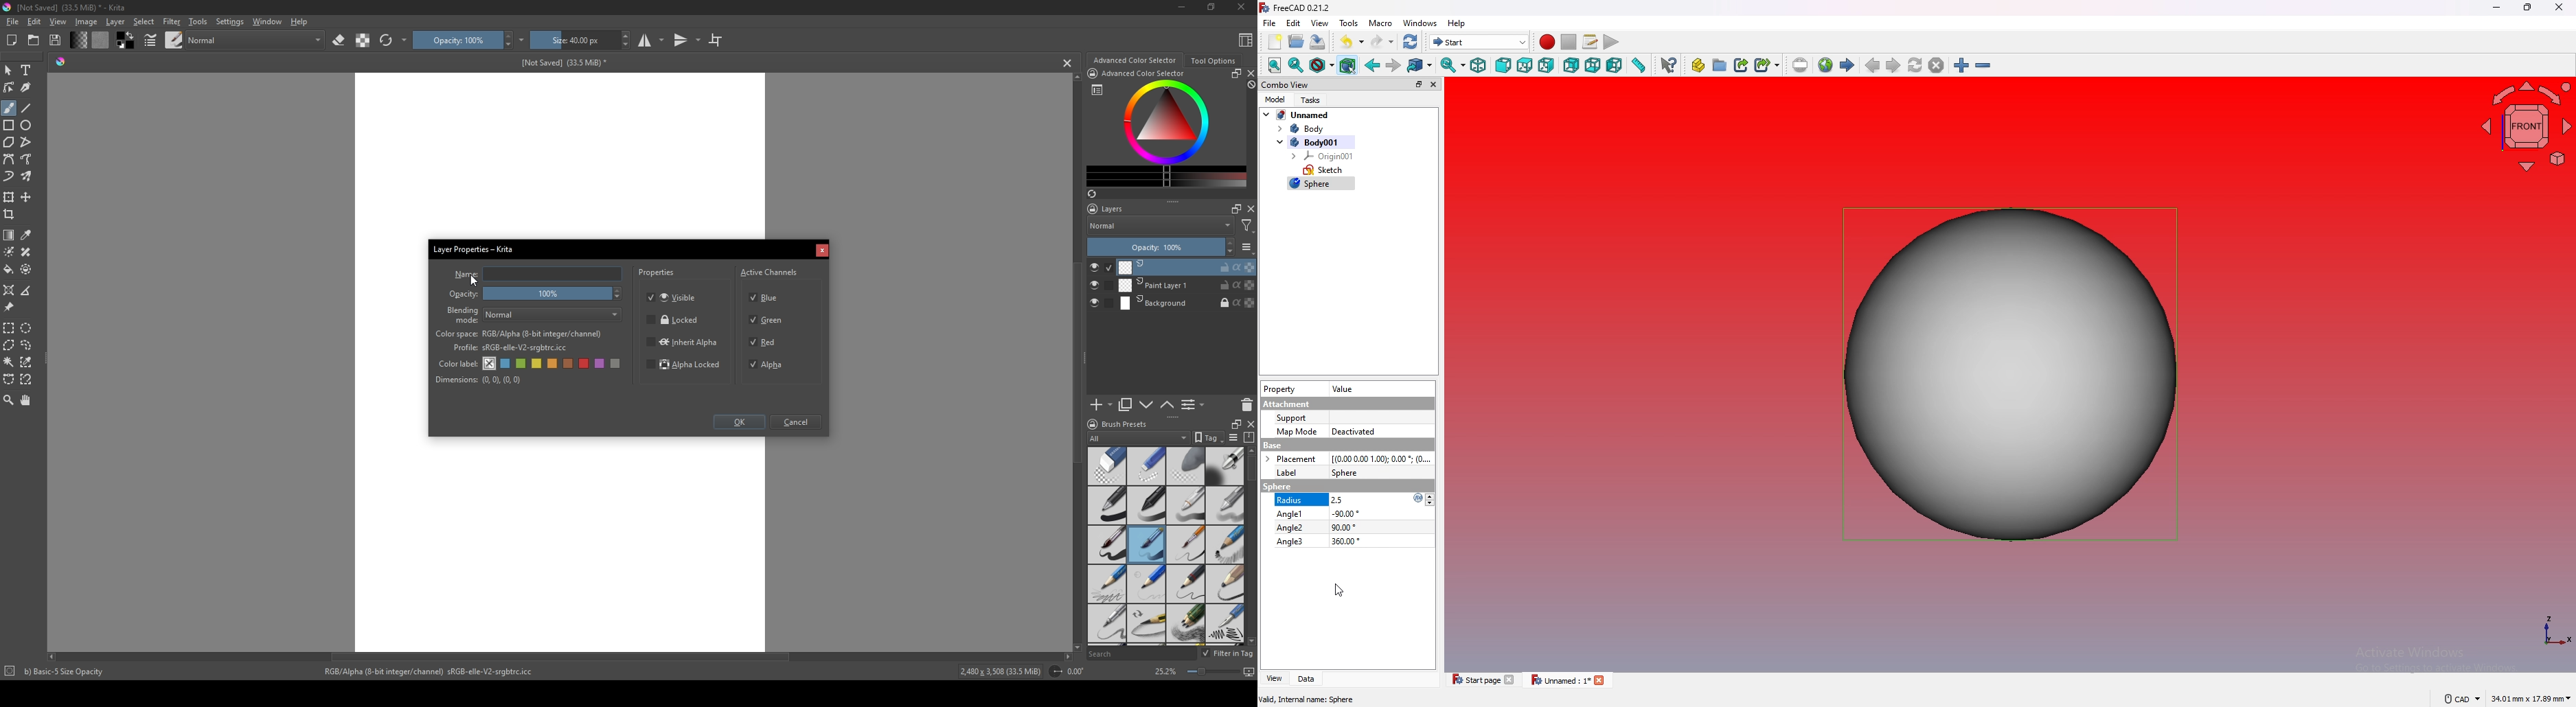 The image size is (2576, 728). I want to click on fit all, so click(1275, 66).